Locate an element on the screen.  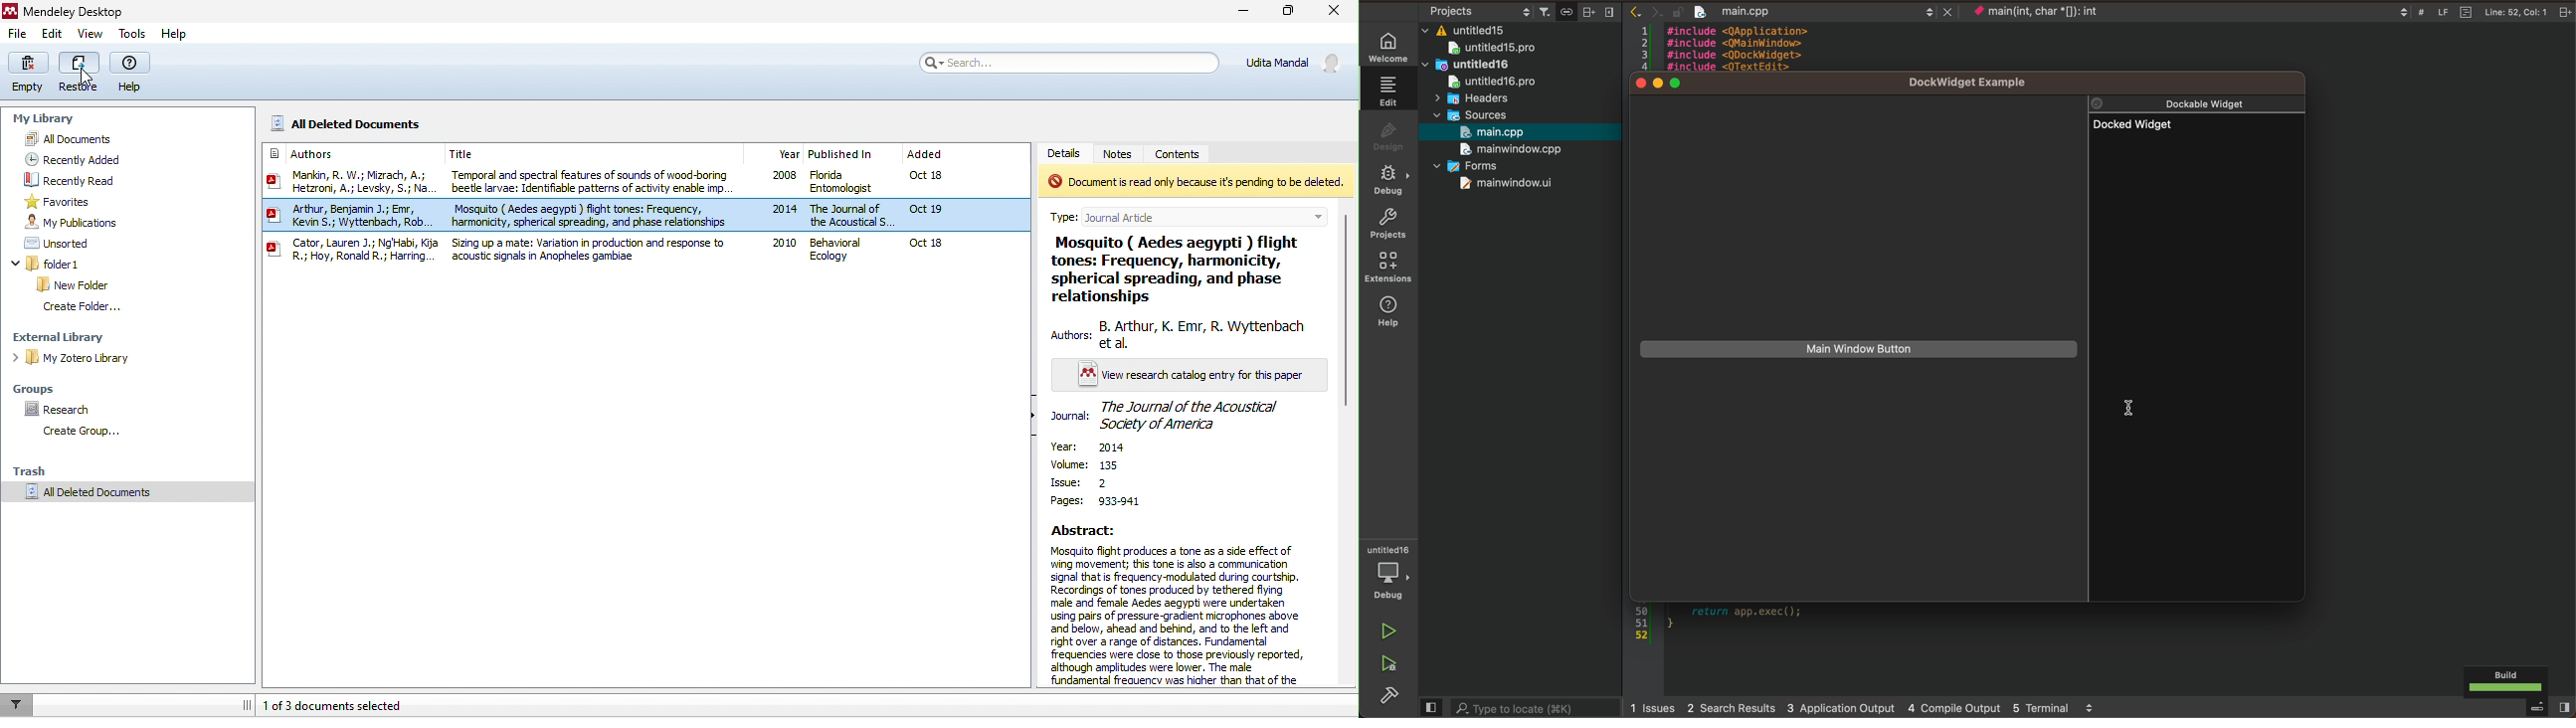
added is located at coordinates (926, 155).